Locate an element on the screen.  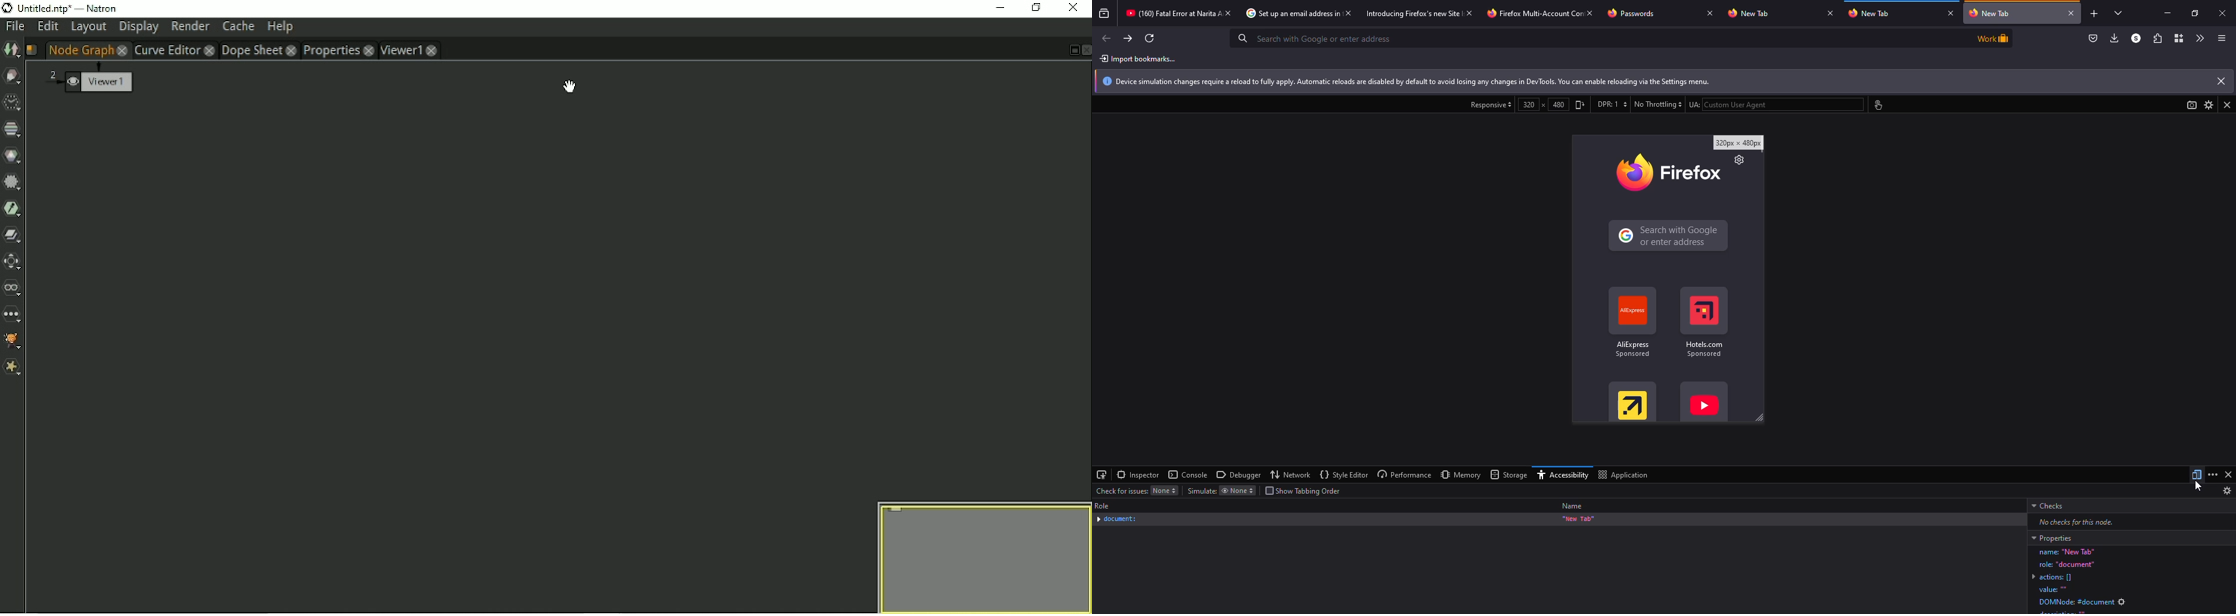
new tab is located at coordinates (1578, 519).